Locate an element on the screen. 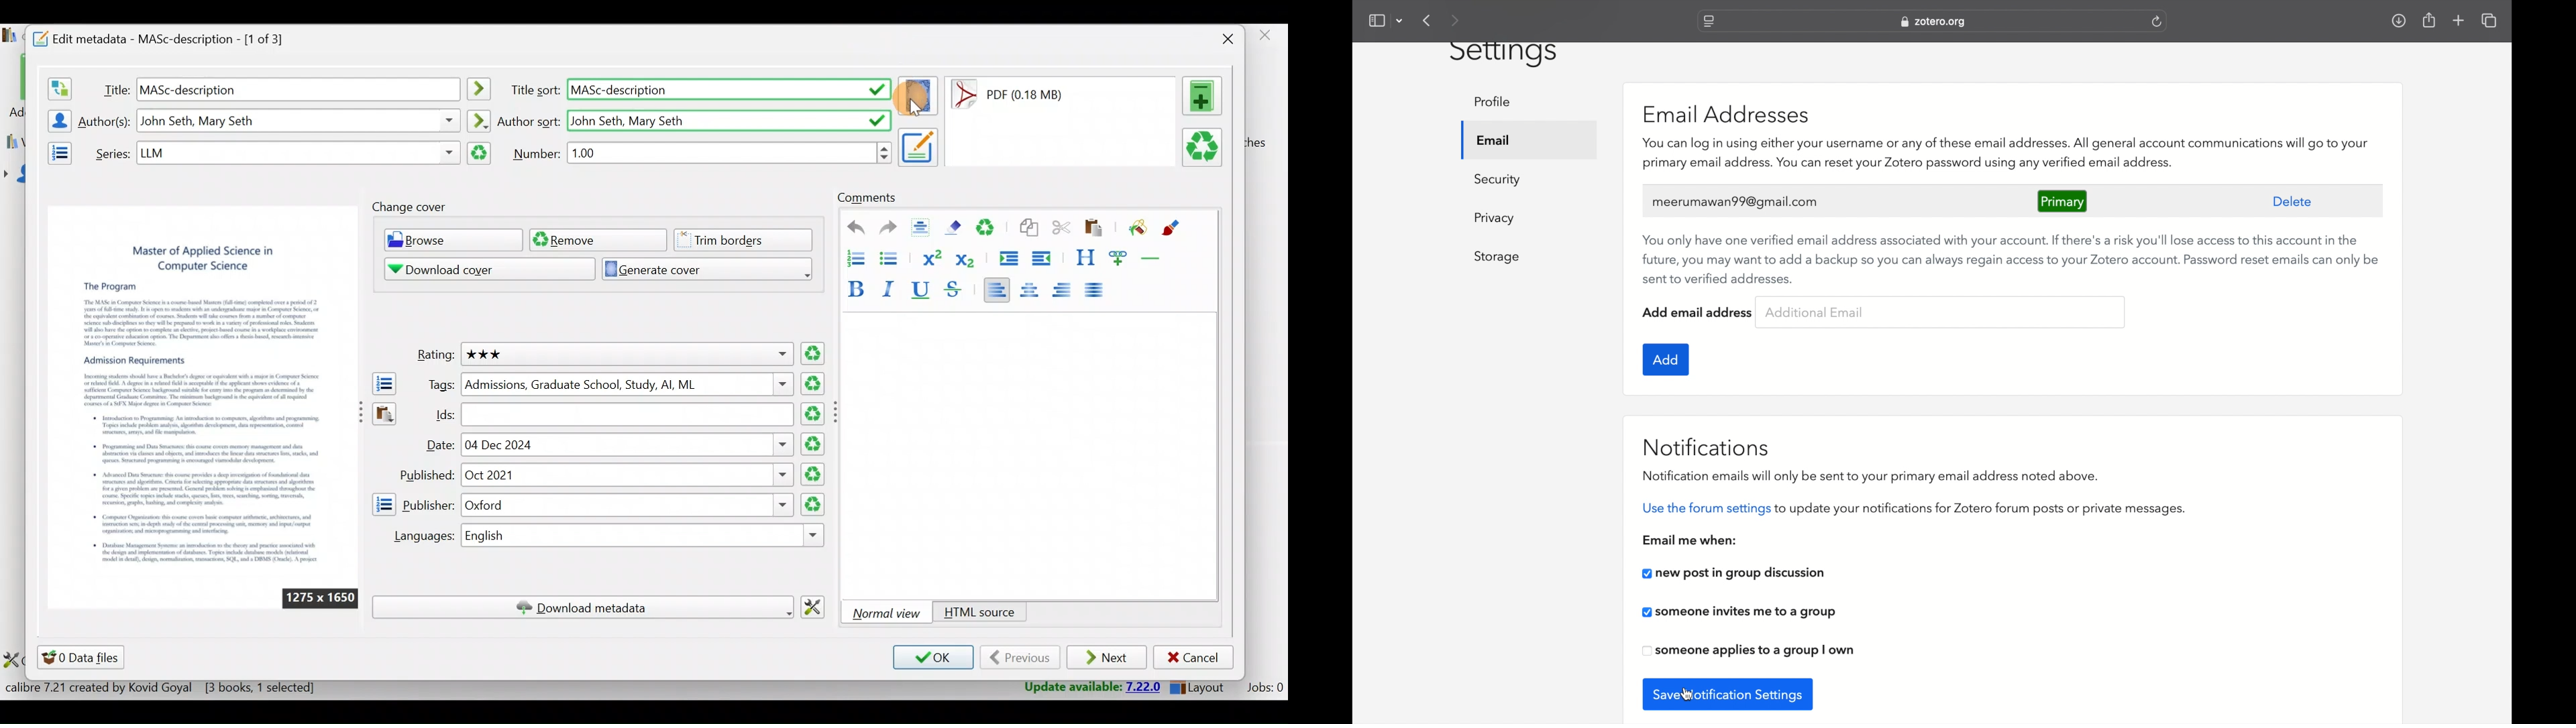 The height and width of the screenshot is (728, 2576). Align left is located at coordinates (996, 289).